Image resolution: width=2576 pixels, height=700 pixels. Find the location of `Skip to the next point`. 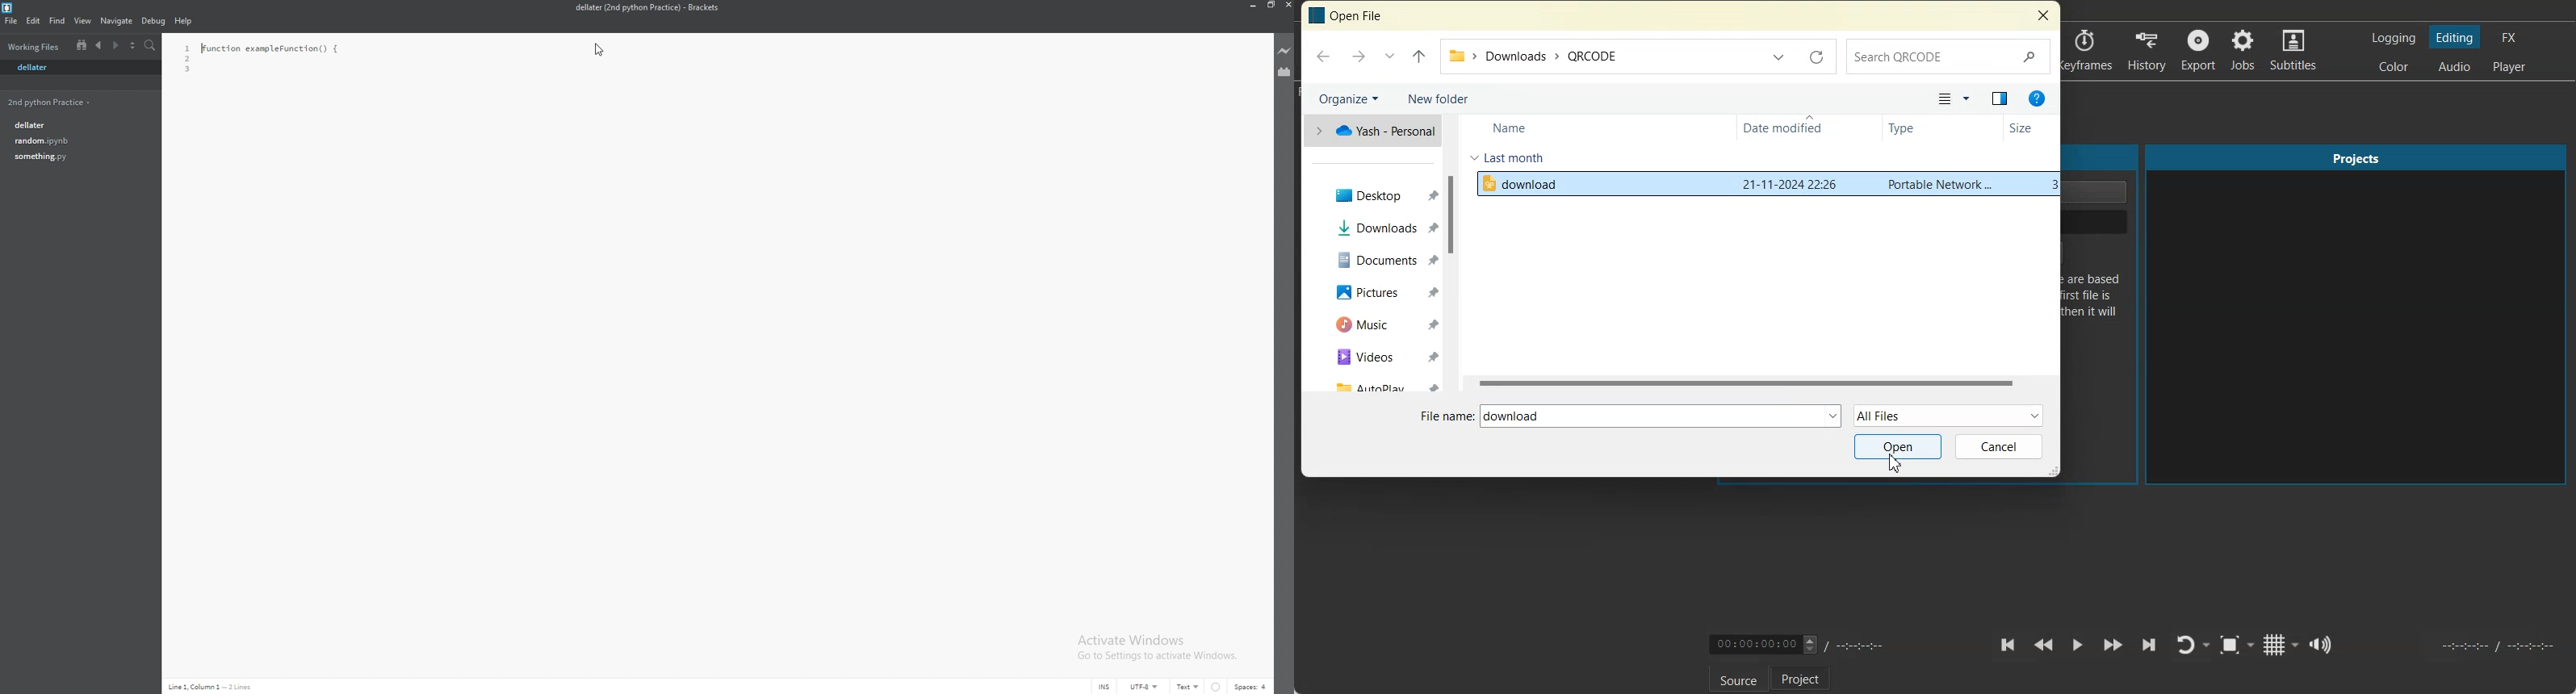

Skip to the next point is located at coordinates (2148, 645).